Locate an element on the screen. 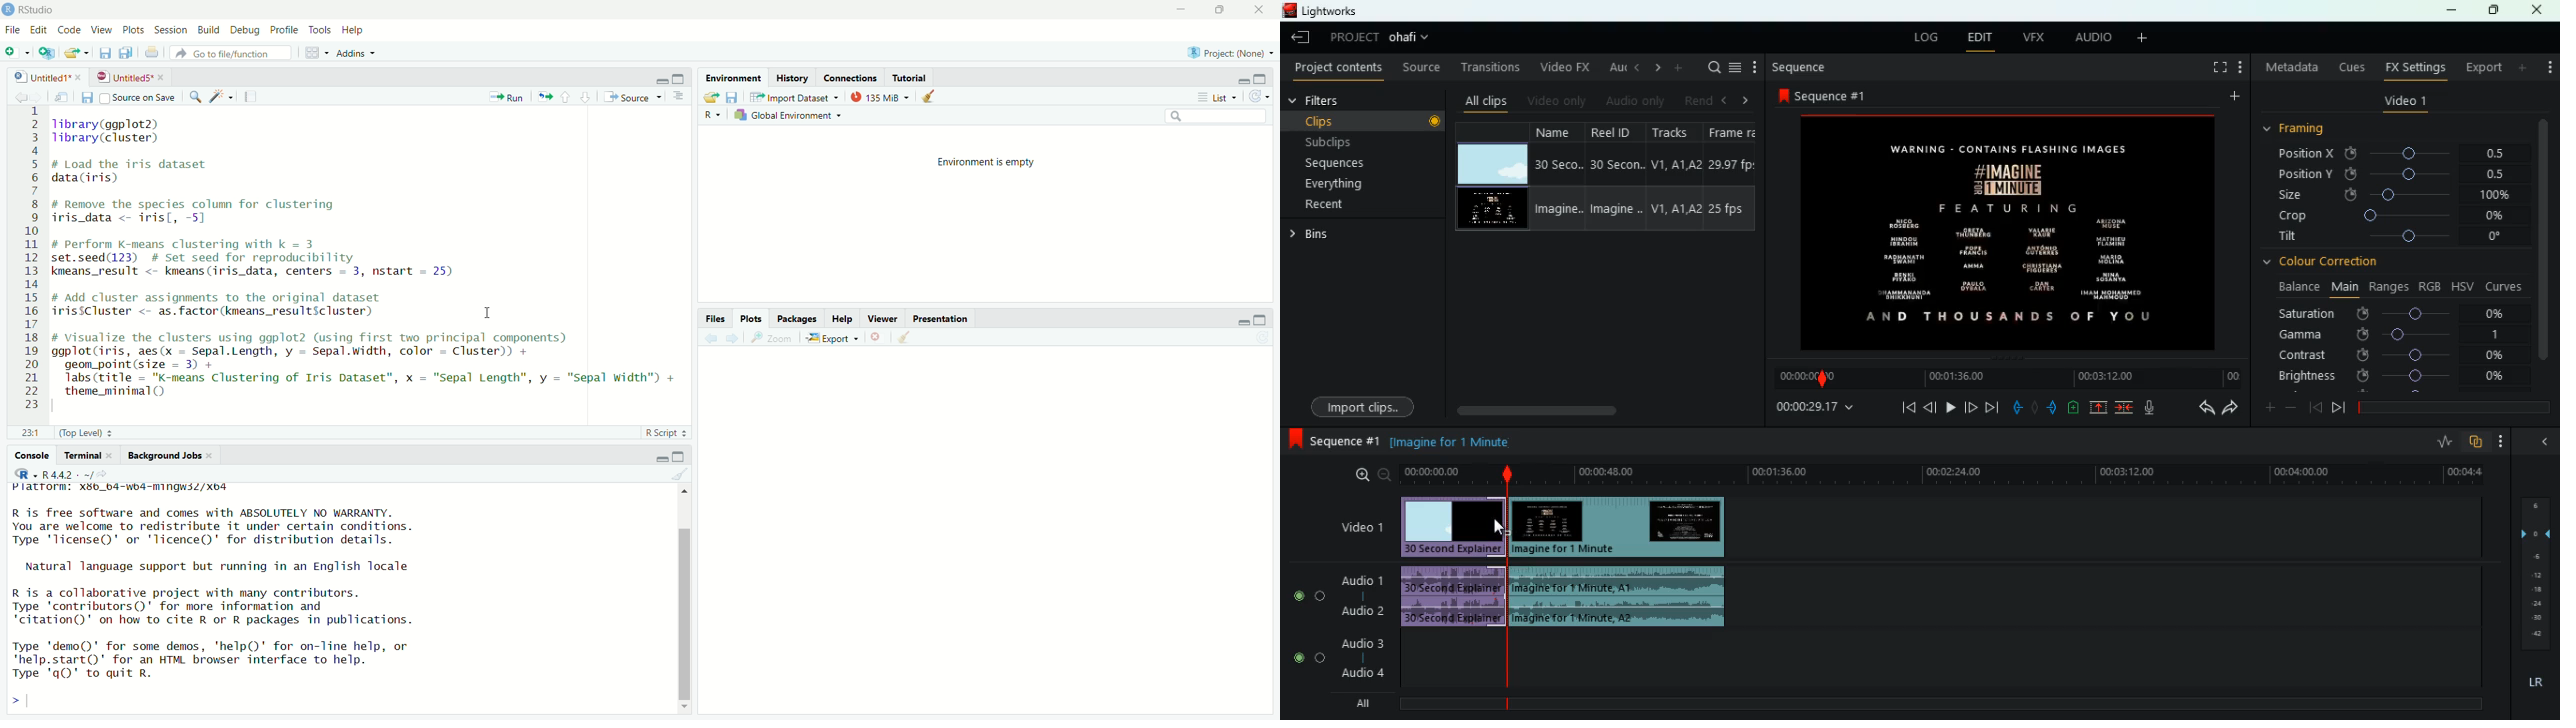  show in new window is located at coordinates (59, 95).